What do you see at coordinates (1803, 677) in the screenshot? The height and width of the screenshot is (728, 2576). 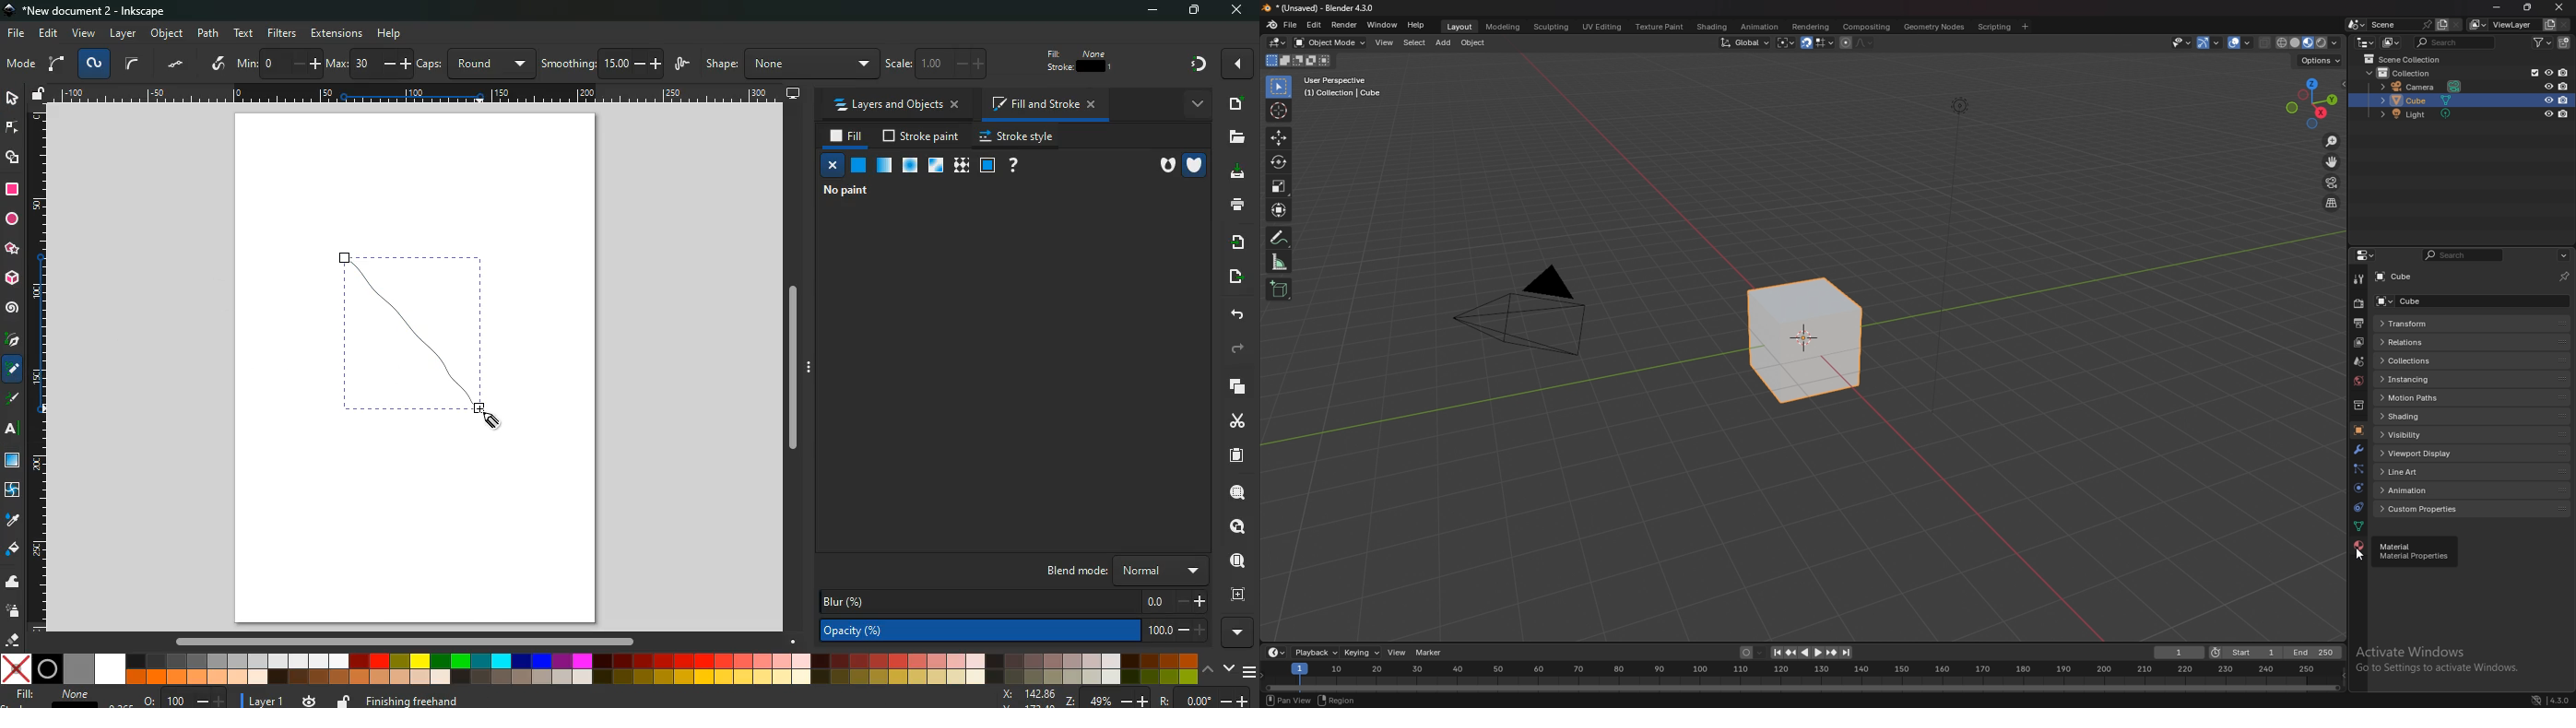 I see `seek` at bounding box center [1803, 677].